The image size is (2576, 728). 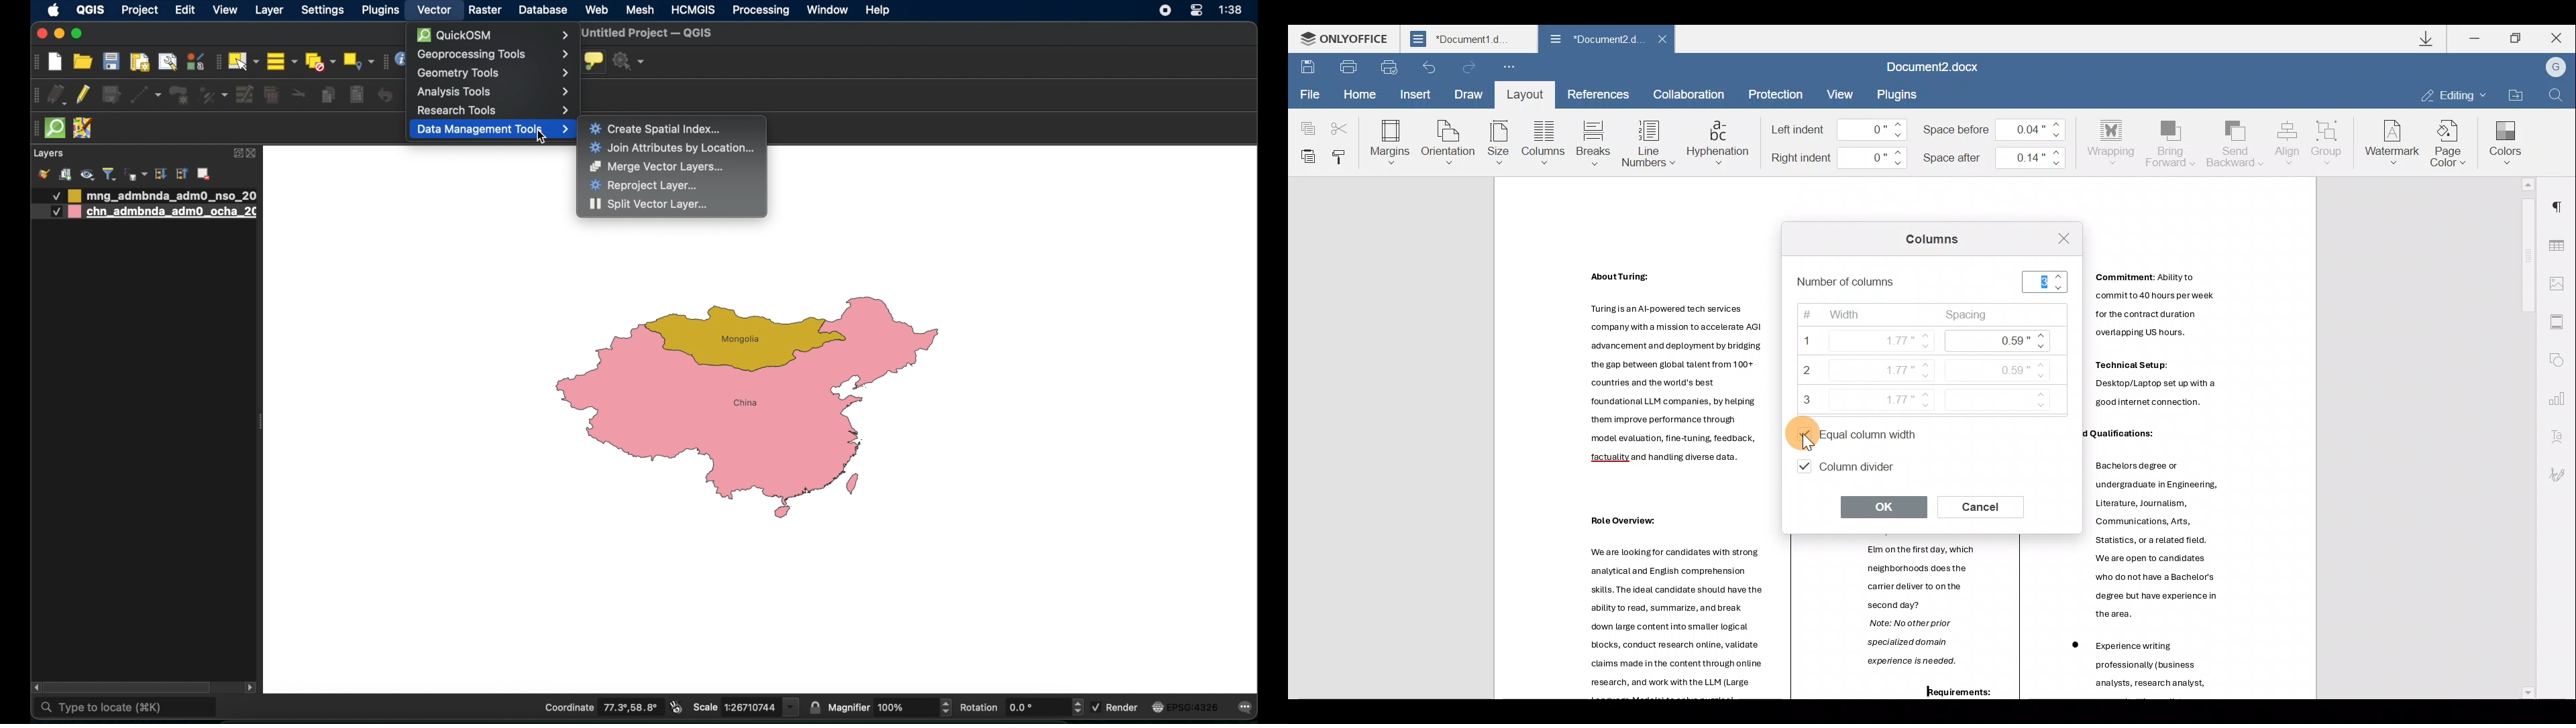 What do you see at coordinates (1341, 154) in the screenshot?
I see `Copy style` at bounding box center [1341, 154].